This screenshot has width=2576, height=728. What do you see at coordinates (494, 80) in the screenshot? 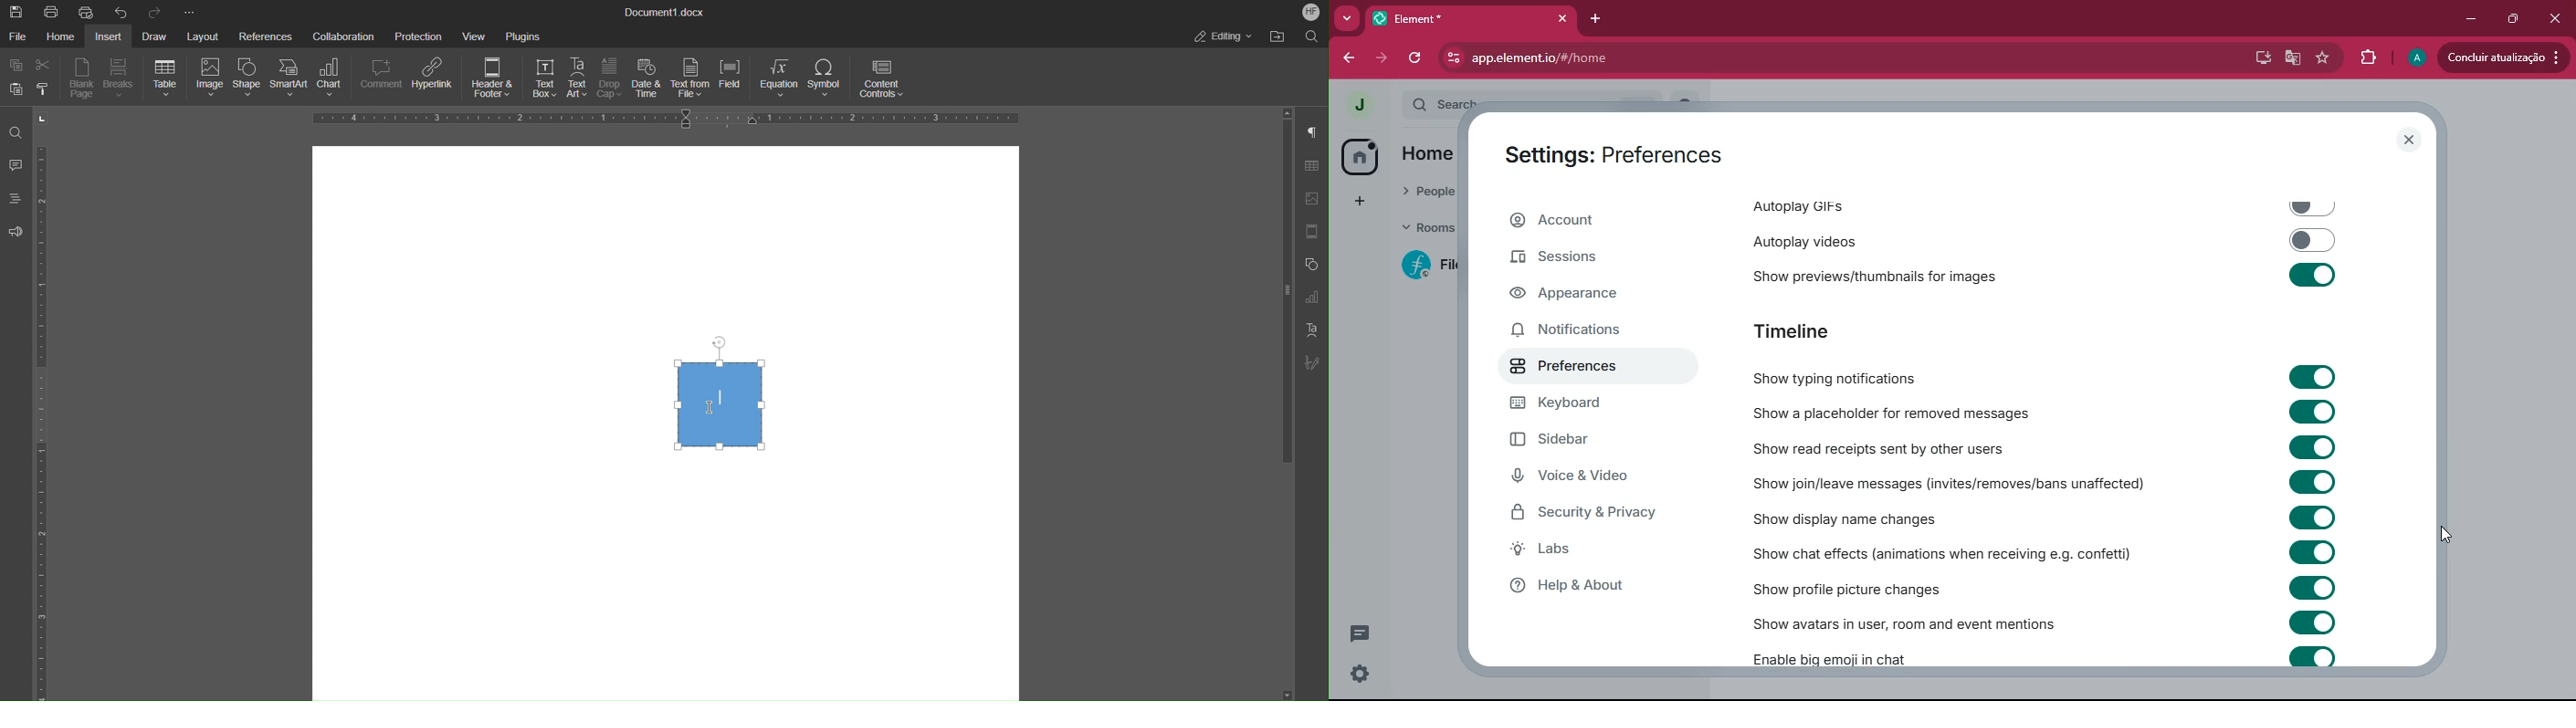
I see `Header & Footer` at bounding box center [494, 80].